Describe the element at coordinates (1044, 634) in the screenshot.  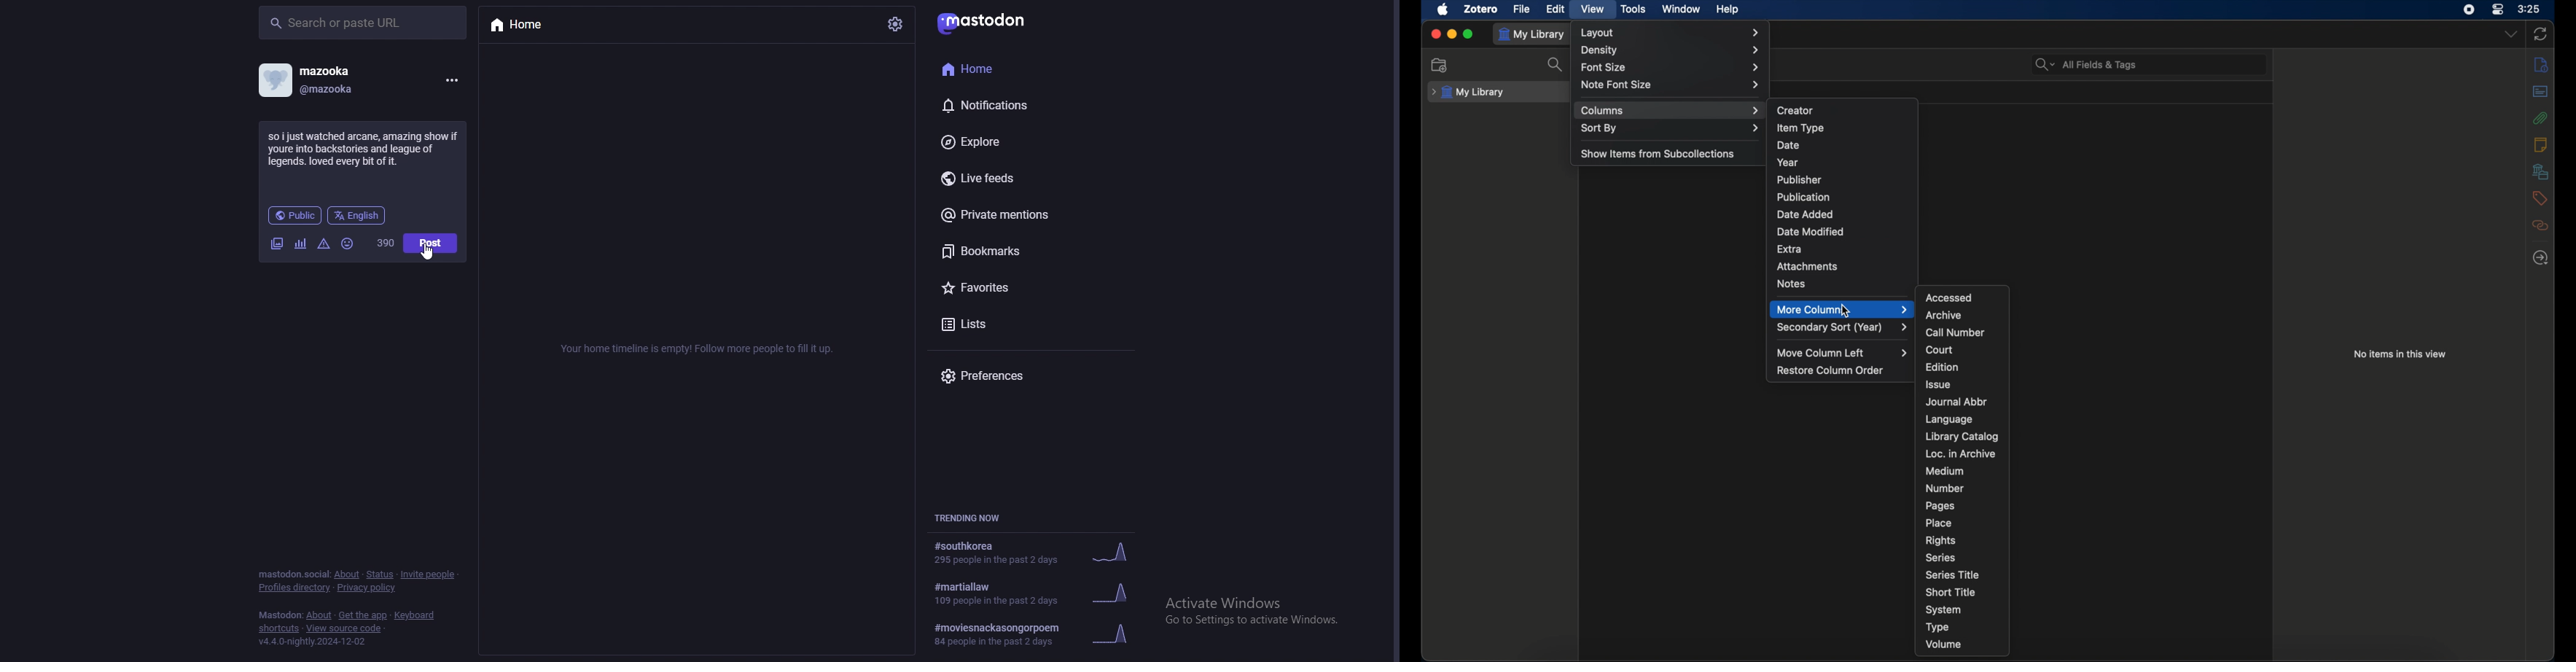
I see `trending` at that location.